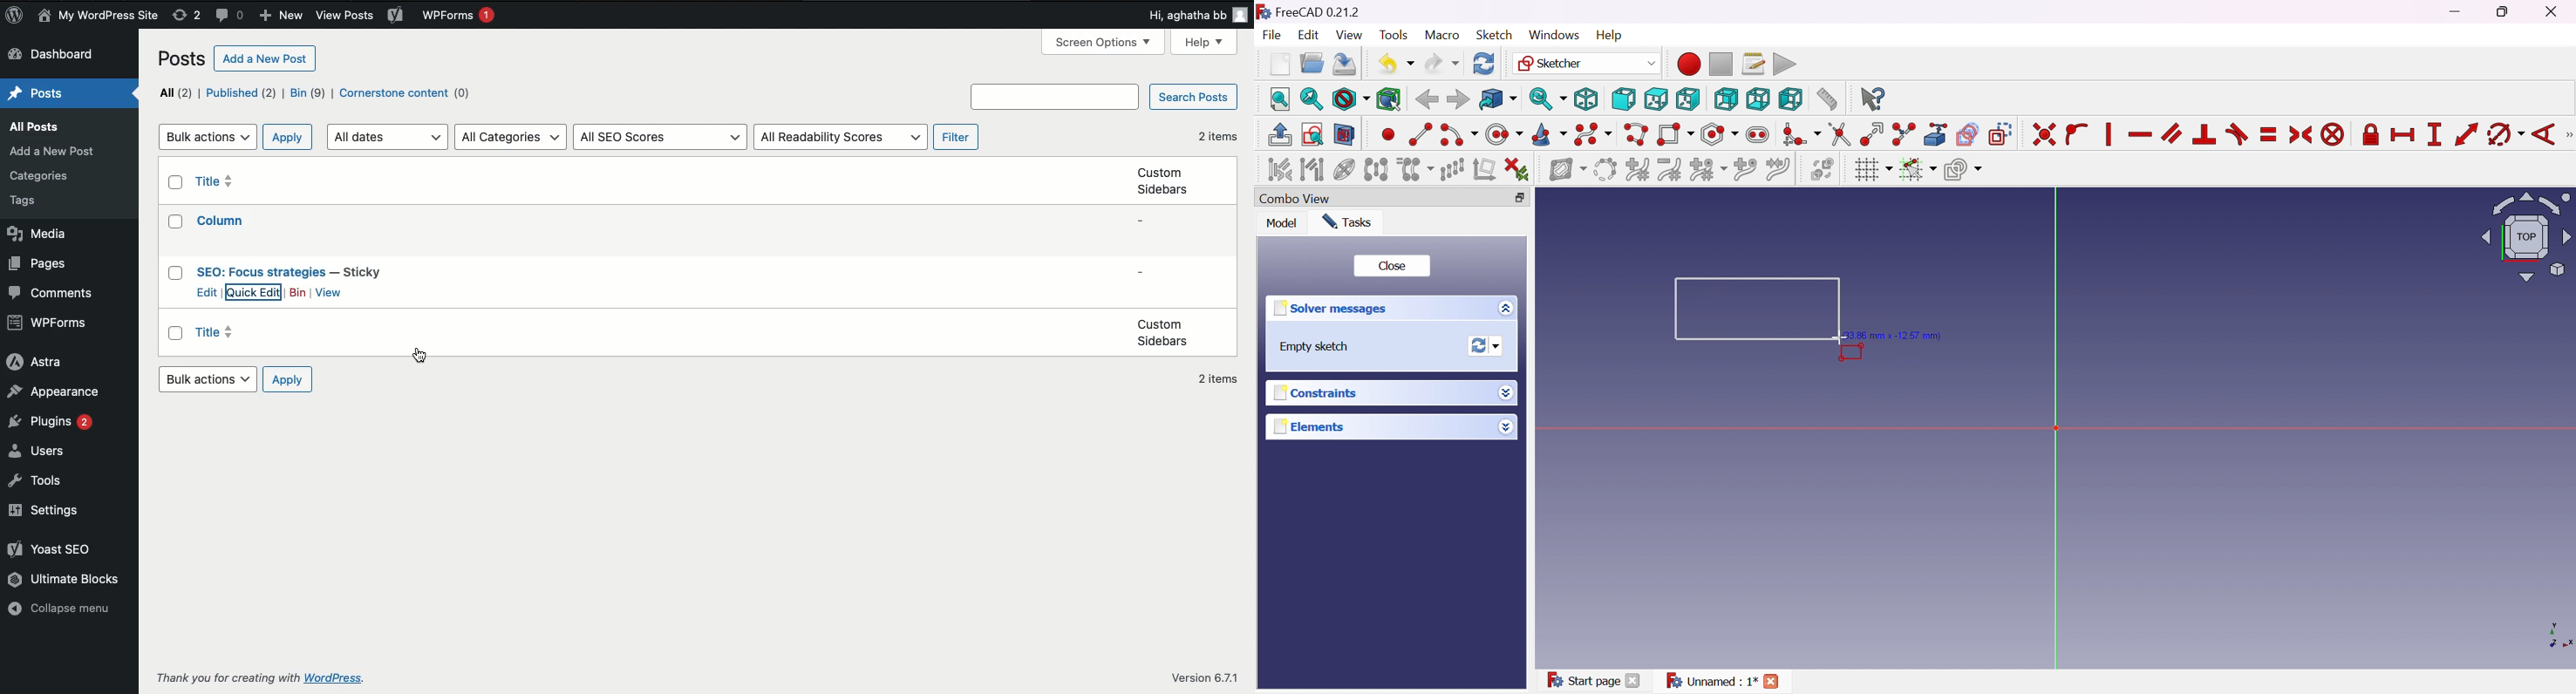  Describe the element at coordinates (208, 137) in the screenshot. I see `Bulk actions` at that location.